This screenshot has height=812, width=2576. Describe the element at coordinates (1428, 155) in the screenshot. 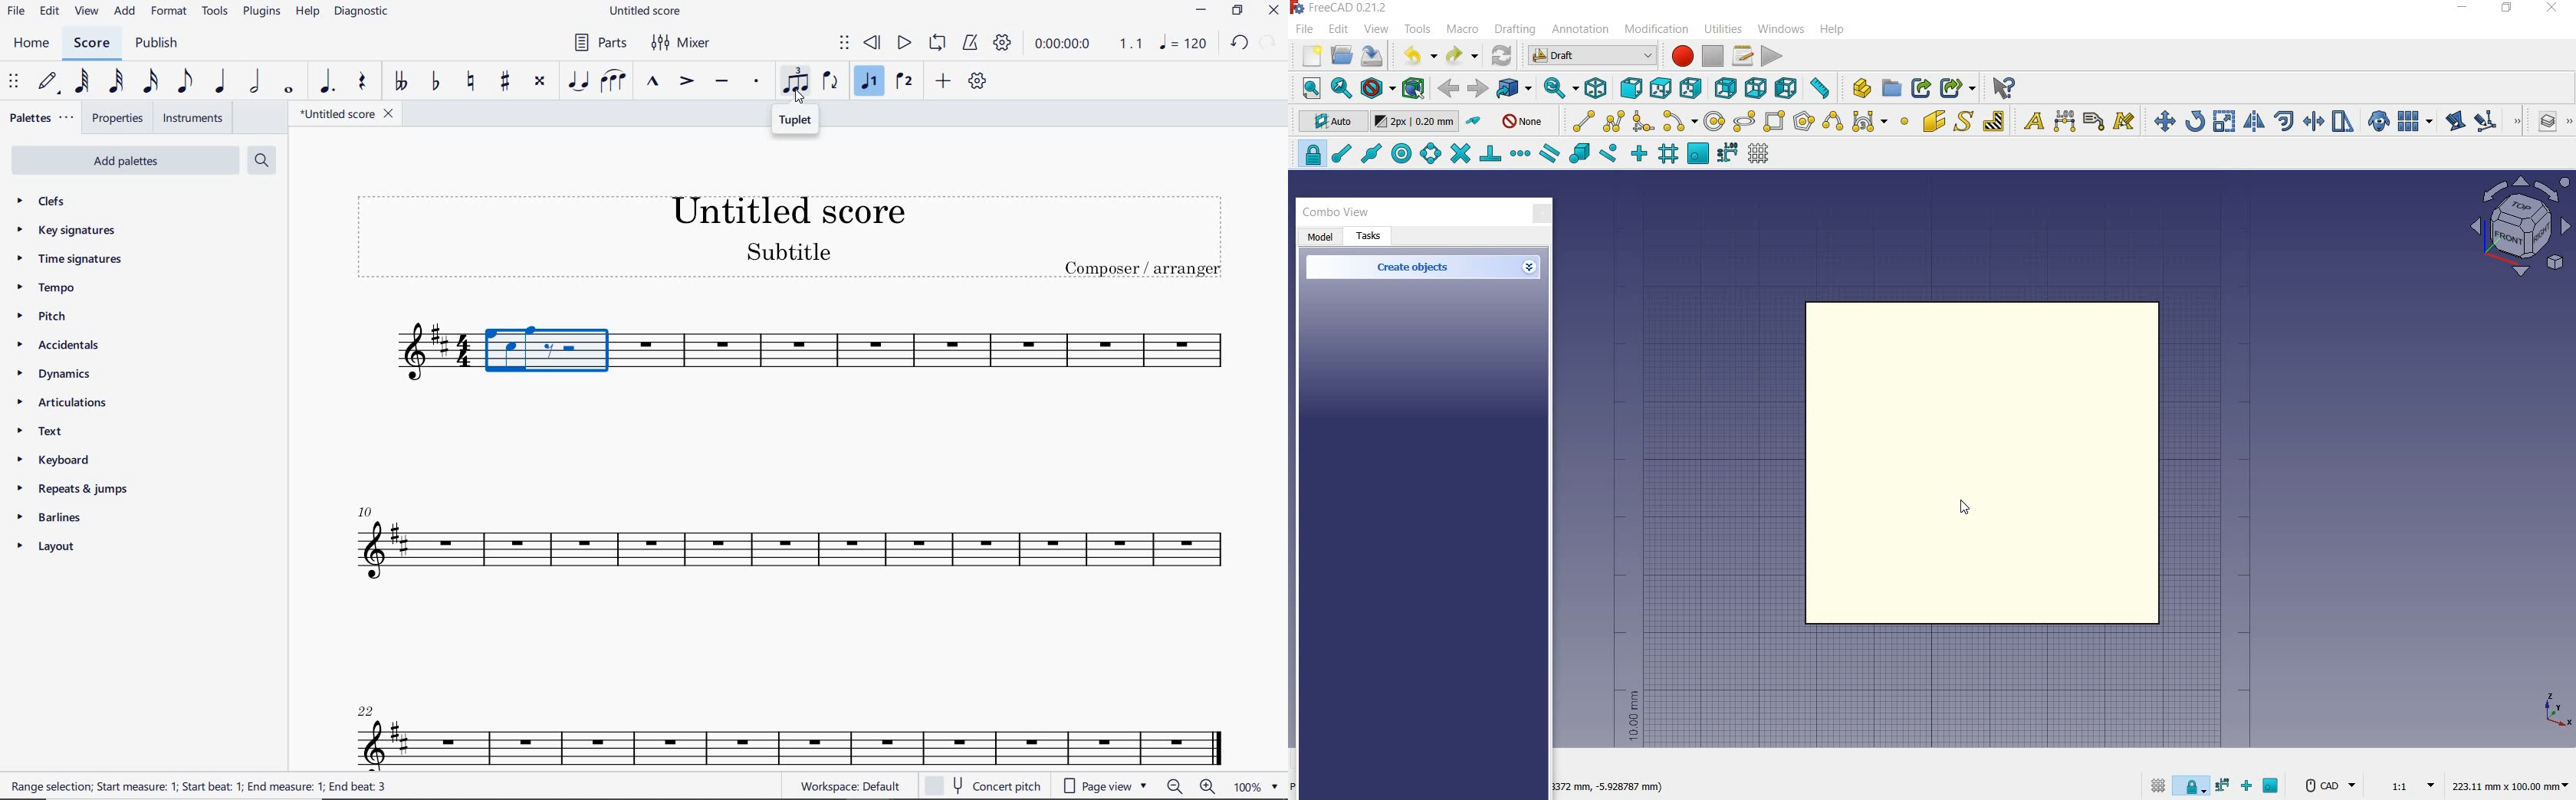

I see `snap angle` at that location.